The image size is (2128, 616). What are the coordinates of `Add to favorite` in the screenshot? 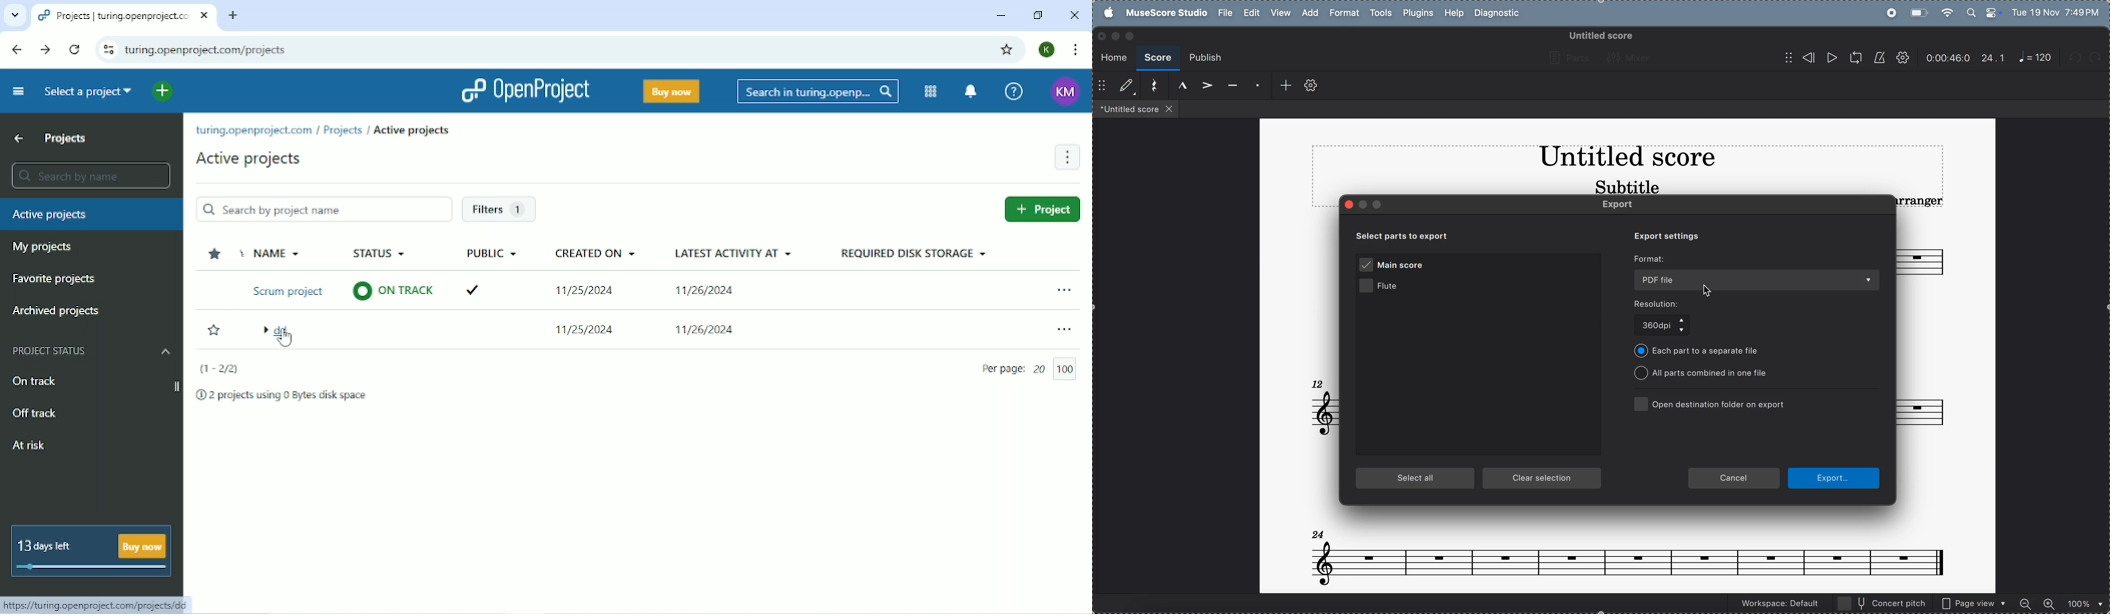 It's located at (214, 331).